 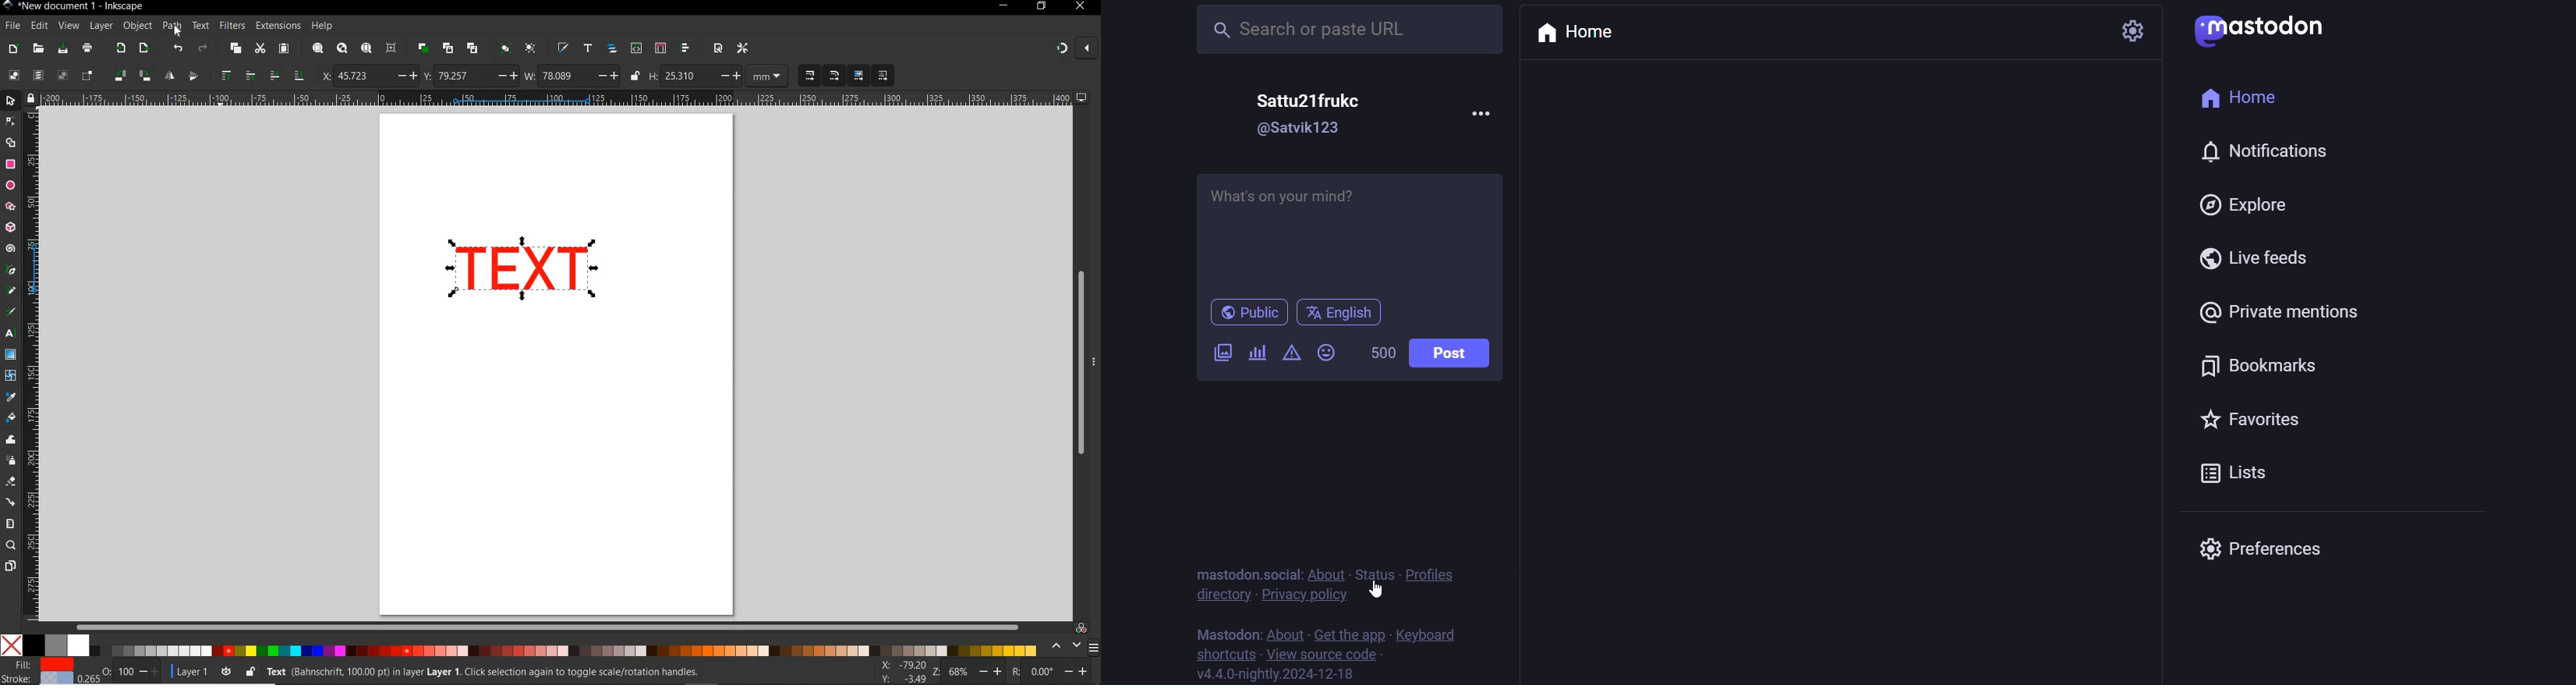 What do you see at coordinates (572, 75) in the screenshot?
I see `WIDTH OF SELECTION` at bounding box center [572, 75].